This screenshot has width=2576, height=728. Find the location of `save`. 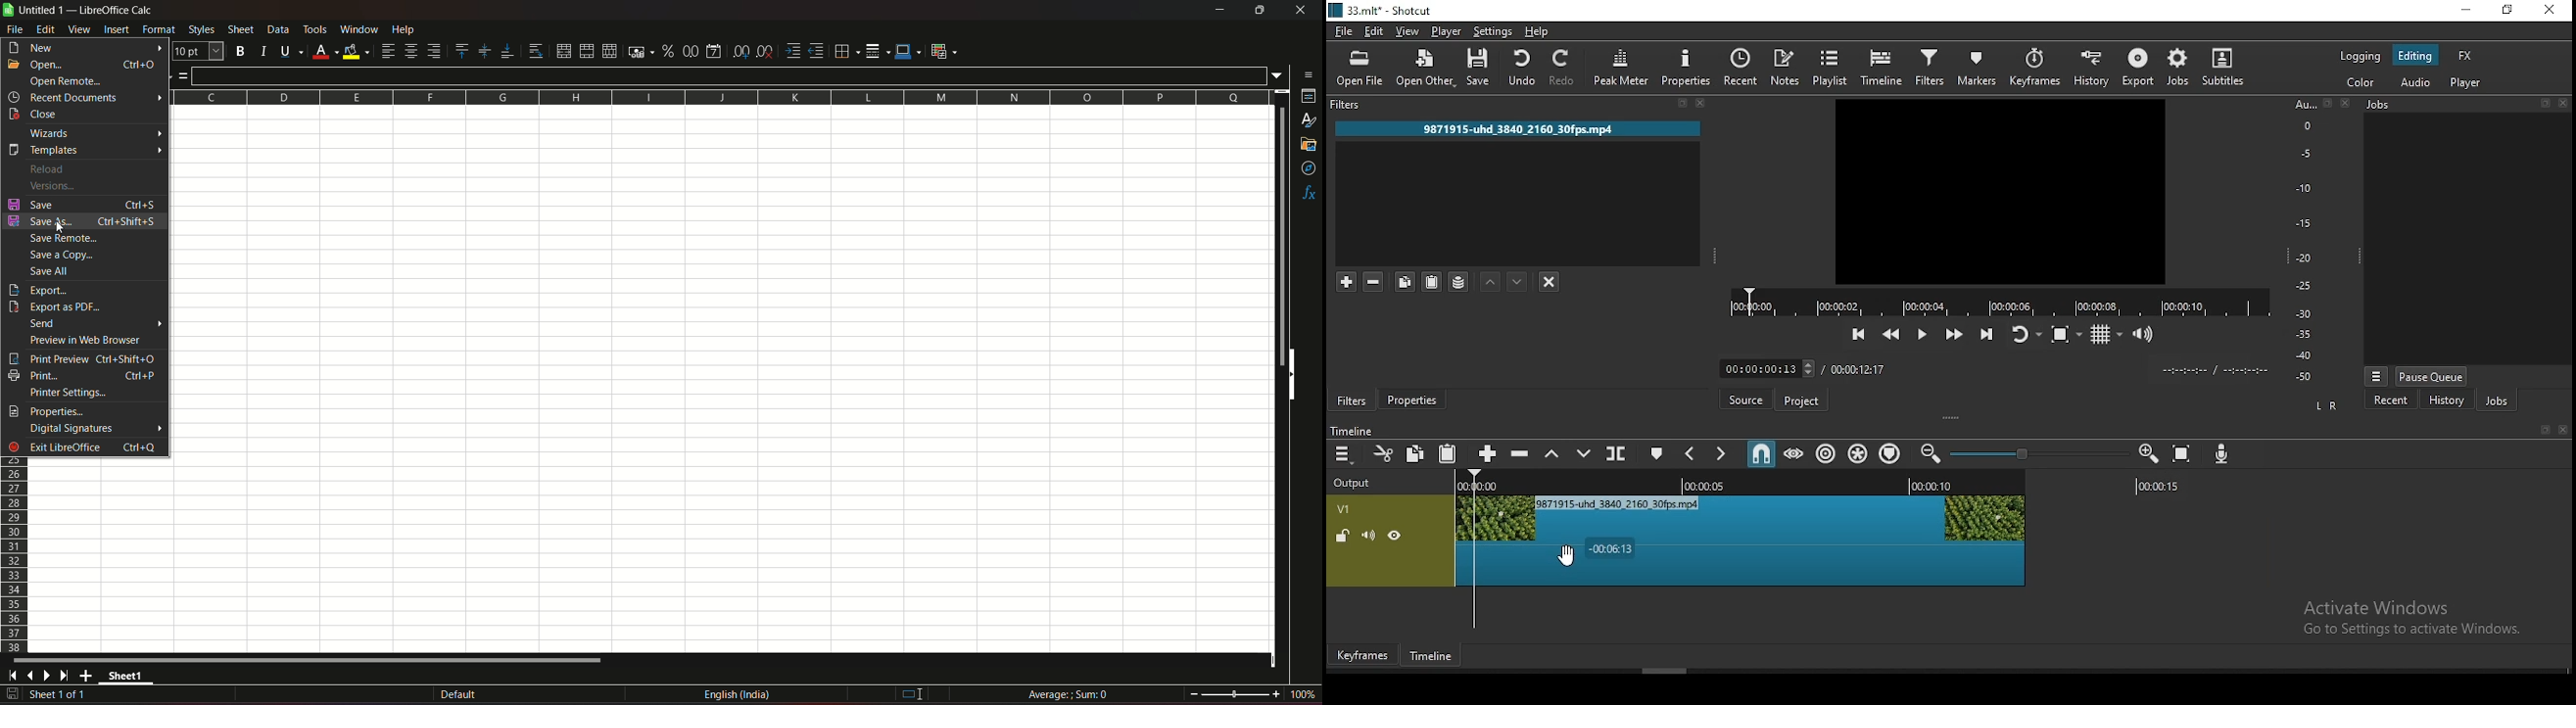

save is located at coordinates (1483, 69).